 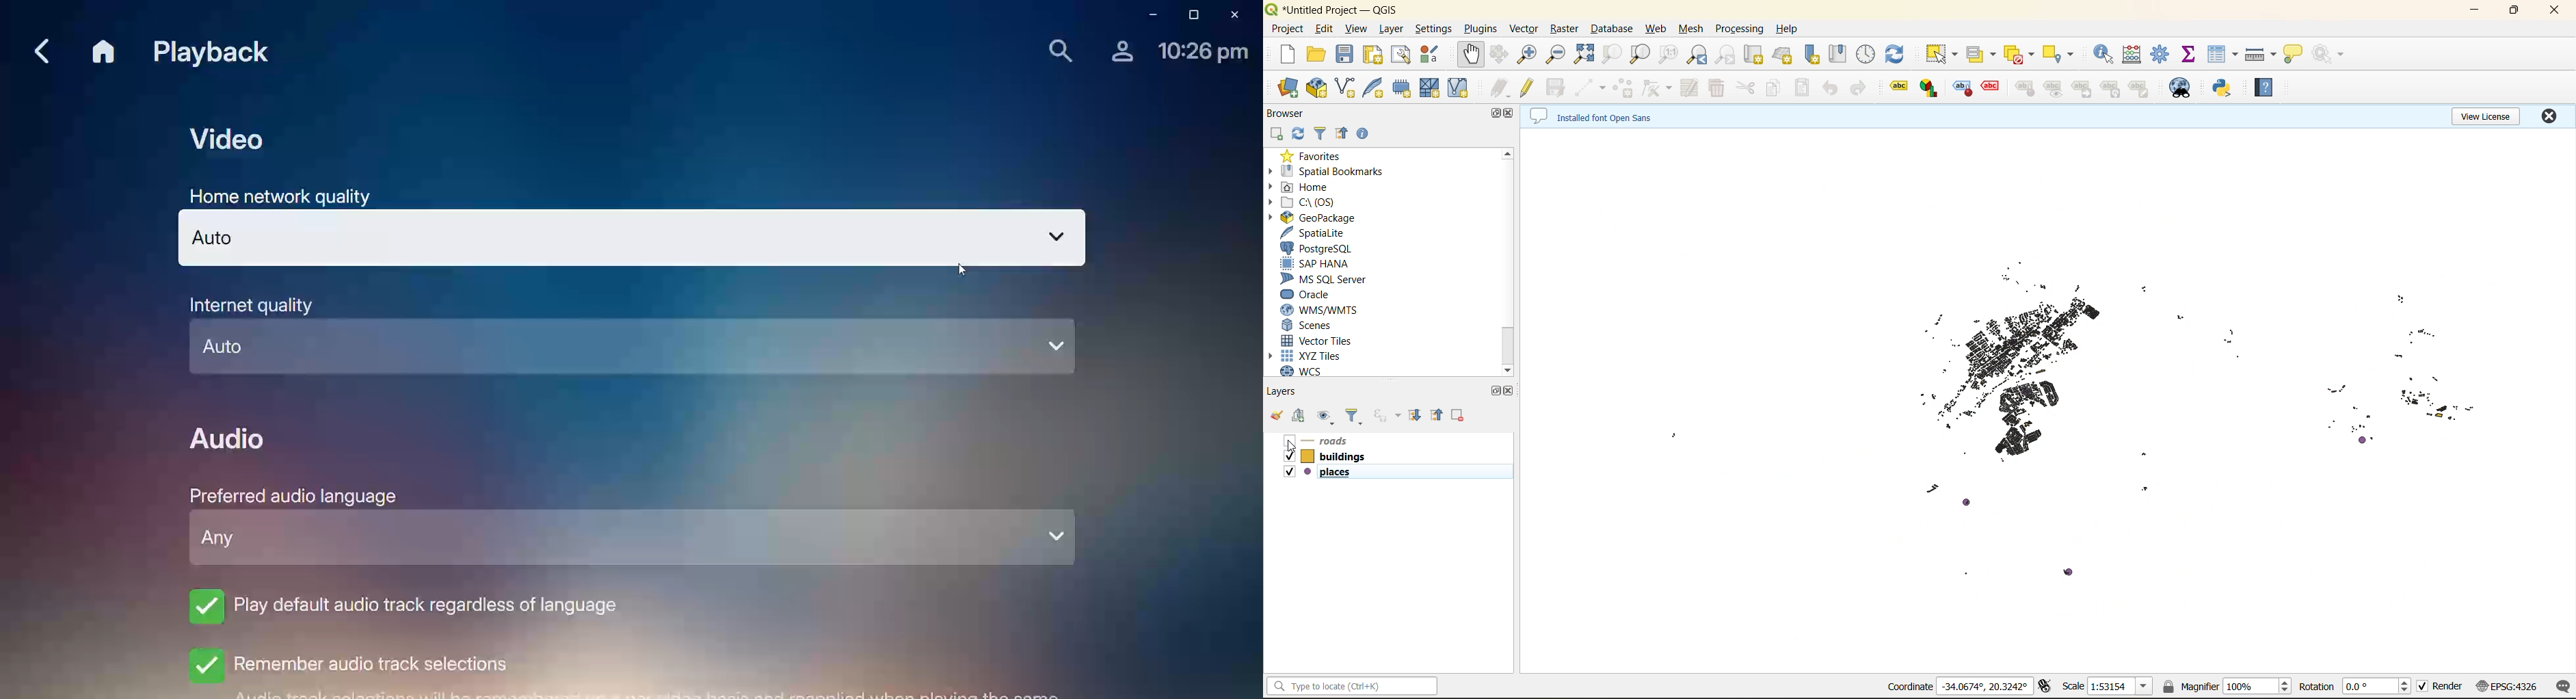 I want to click on spatialite, so click(x=1317, y=233).